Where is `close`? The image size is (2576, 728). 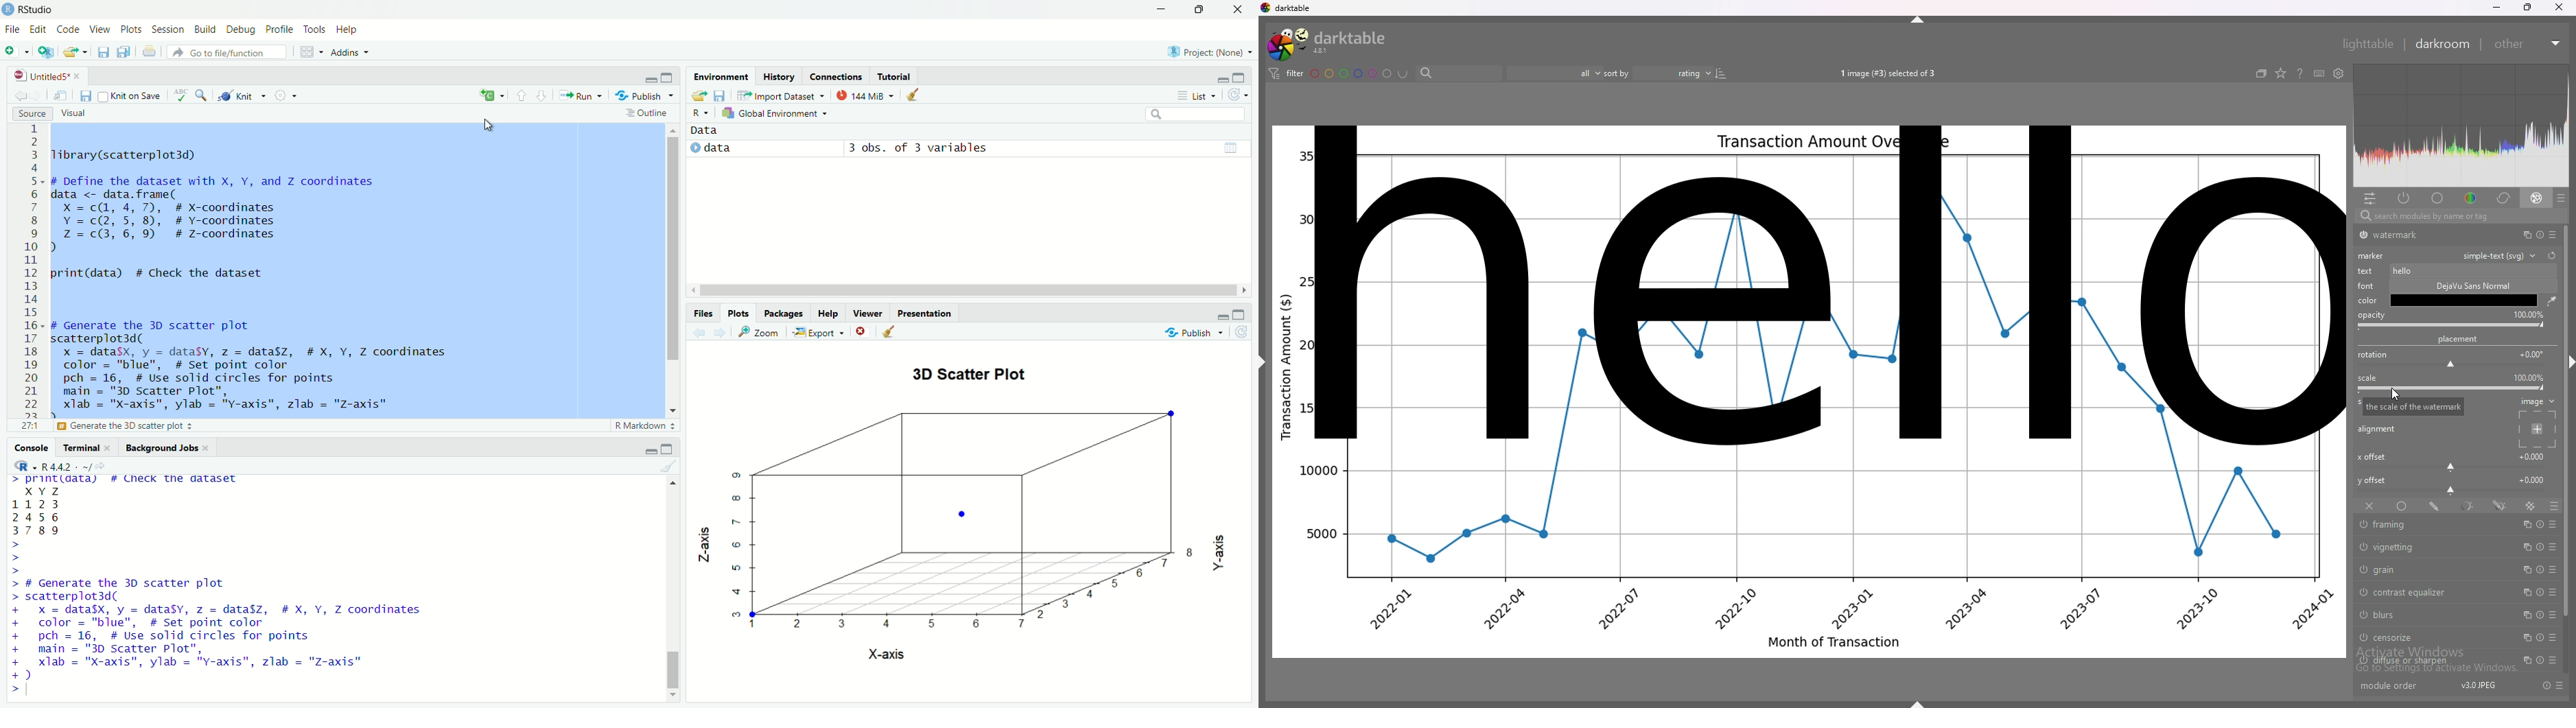 close is located at coordinates (1241, 10).